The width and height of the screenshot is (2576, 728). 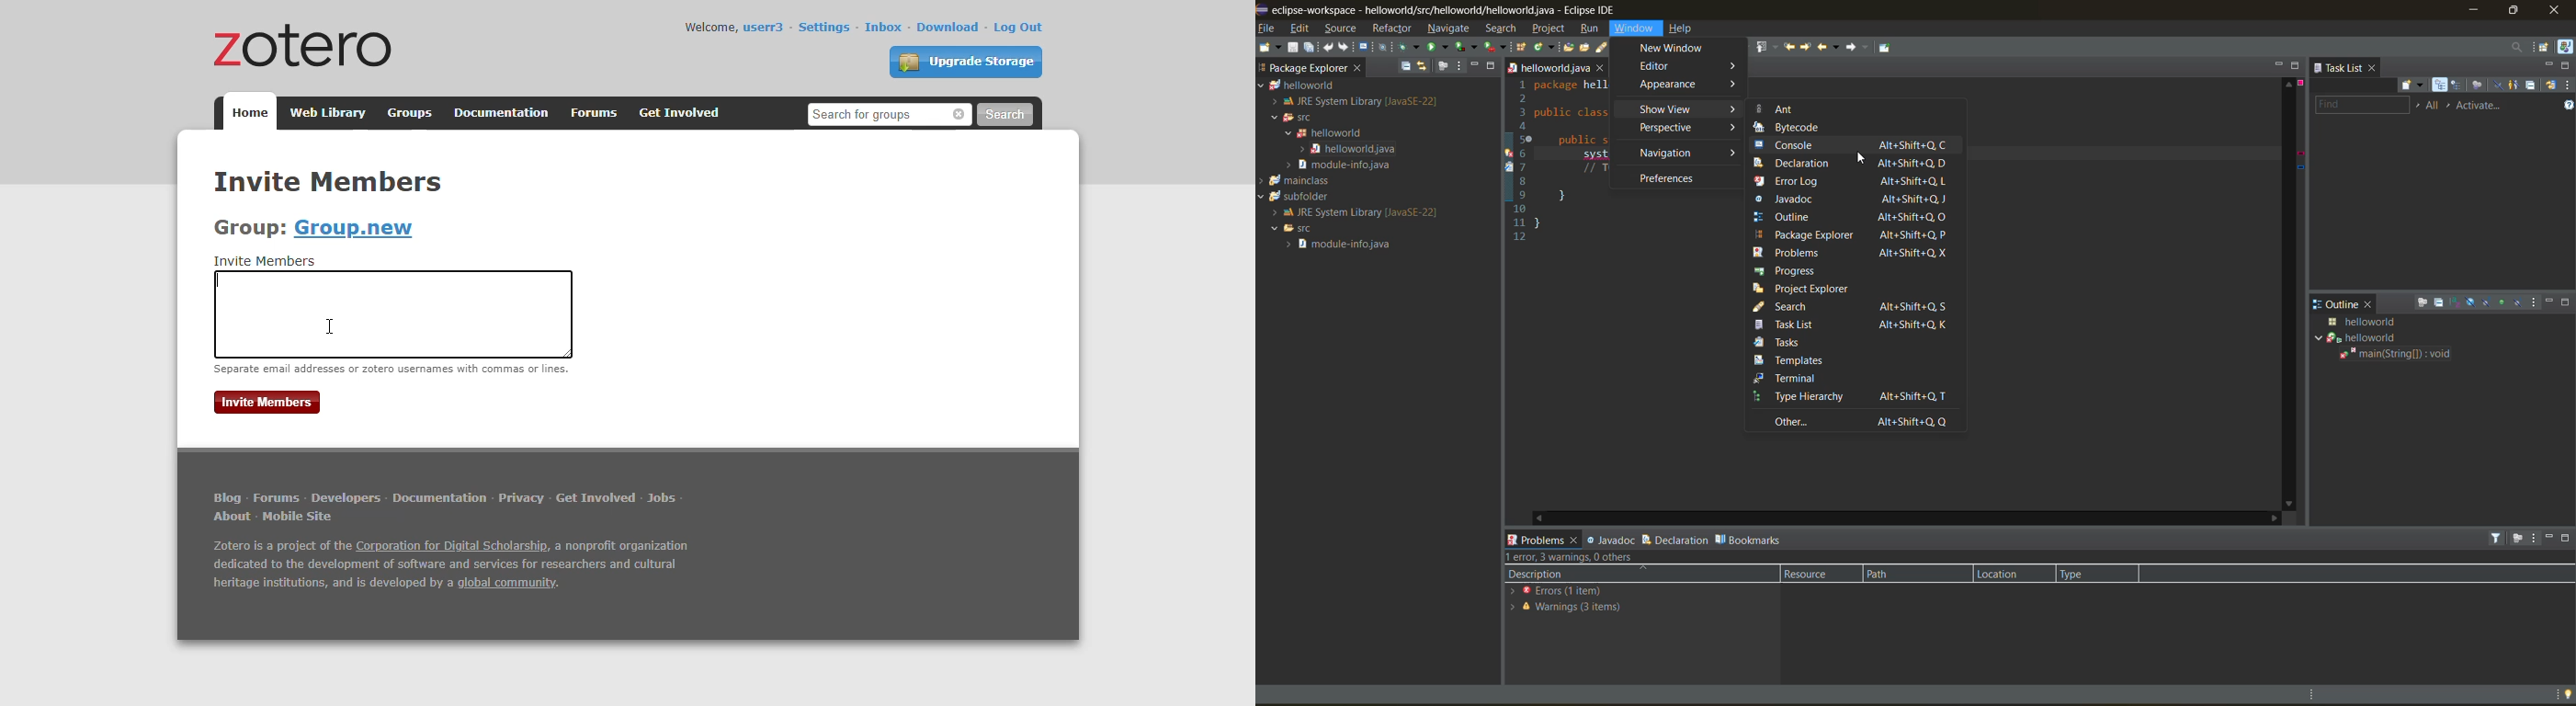 What do you see at coordinates (1328, 88) in the screenshot?
I see `helloworld` at bounding box center [1328, 88].